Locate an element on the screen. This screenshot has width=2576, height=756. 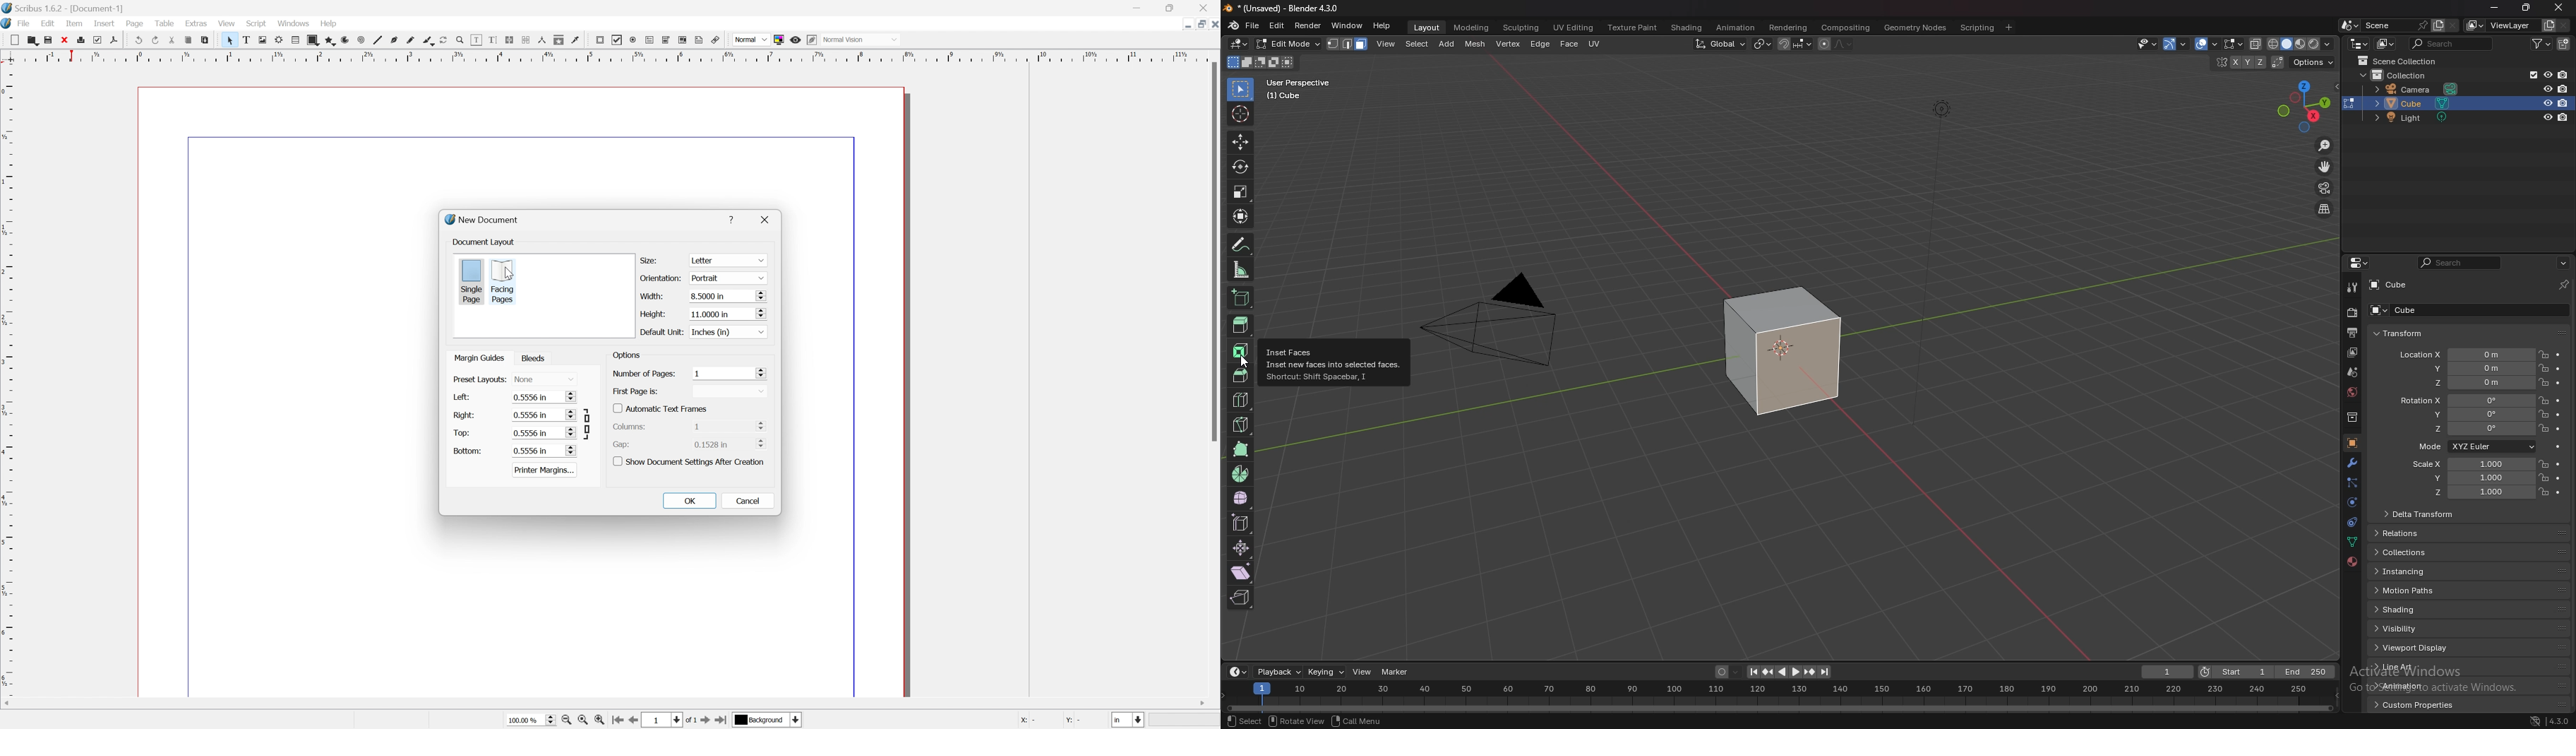
Preview mode is located at coordinates (797, 38).